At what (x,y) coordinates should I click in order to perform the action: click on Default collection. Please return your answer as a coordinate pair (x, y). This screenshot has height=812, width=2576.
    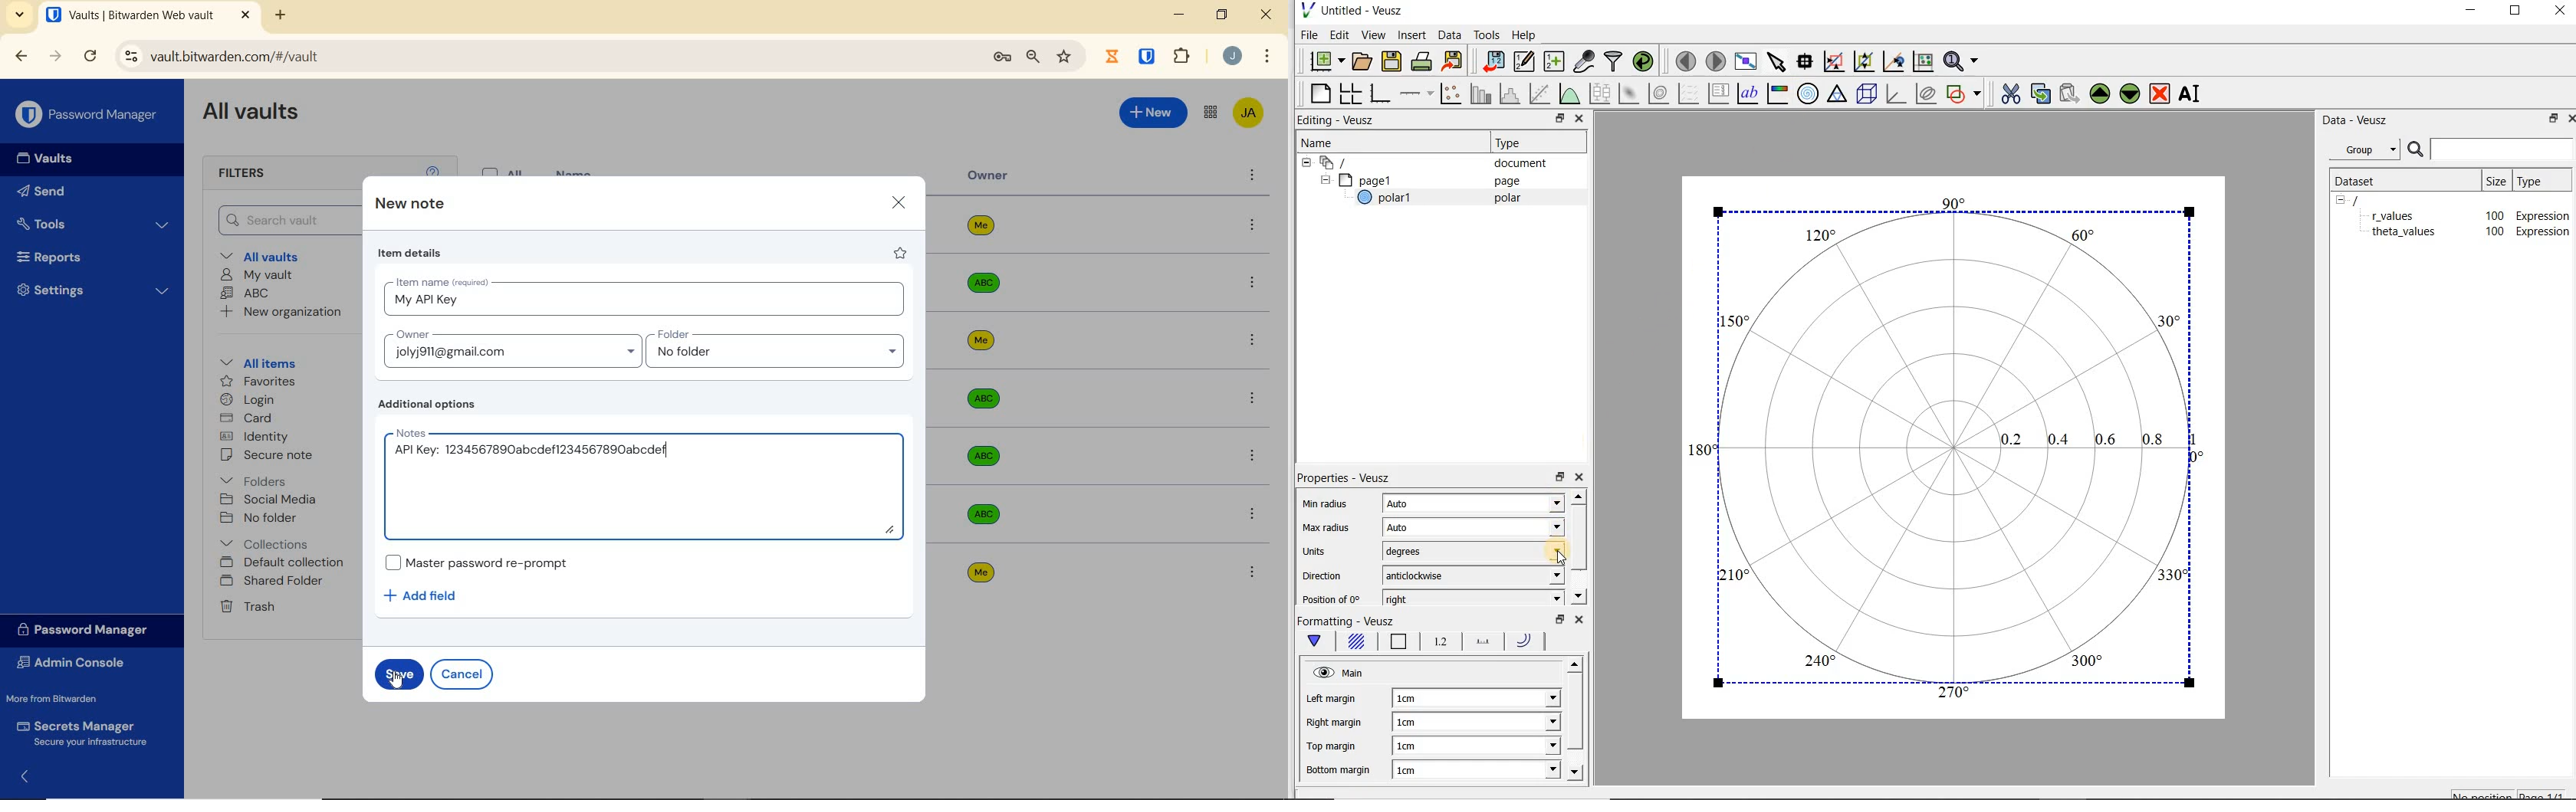
    Looking at the image, I should click on (286, 563).